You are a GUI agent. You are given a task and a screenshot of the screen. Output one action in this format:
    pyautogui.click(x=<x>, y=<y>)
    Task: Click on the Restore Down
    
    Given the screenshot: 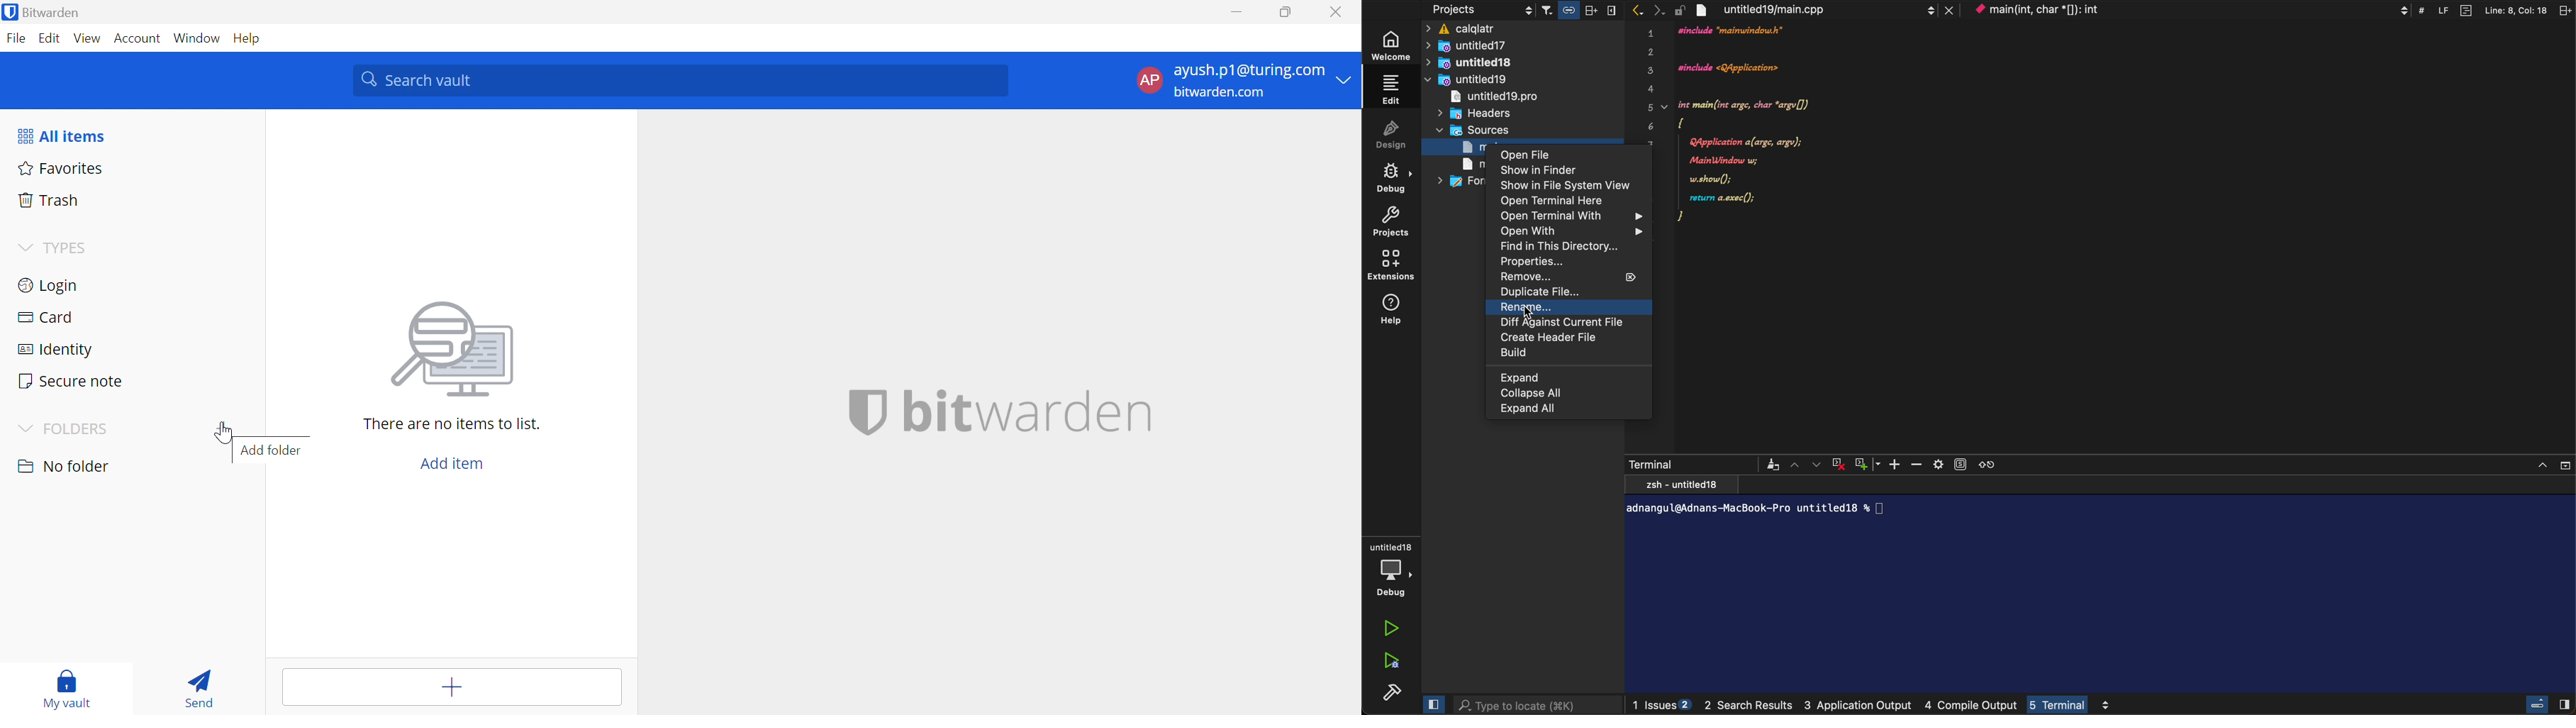 What is the action you would take?
    pyautogui.click(x=1287, y=12)
    